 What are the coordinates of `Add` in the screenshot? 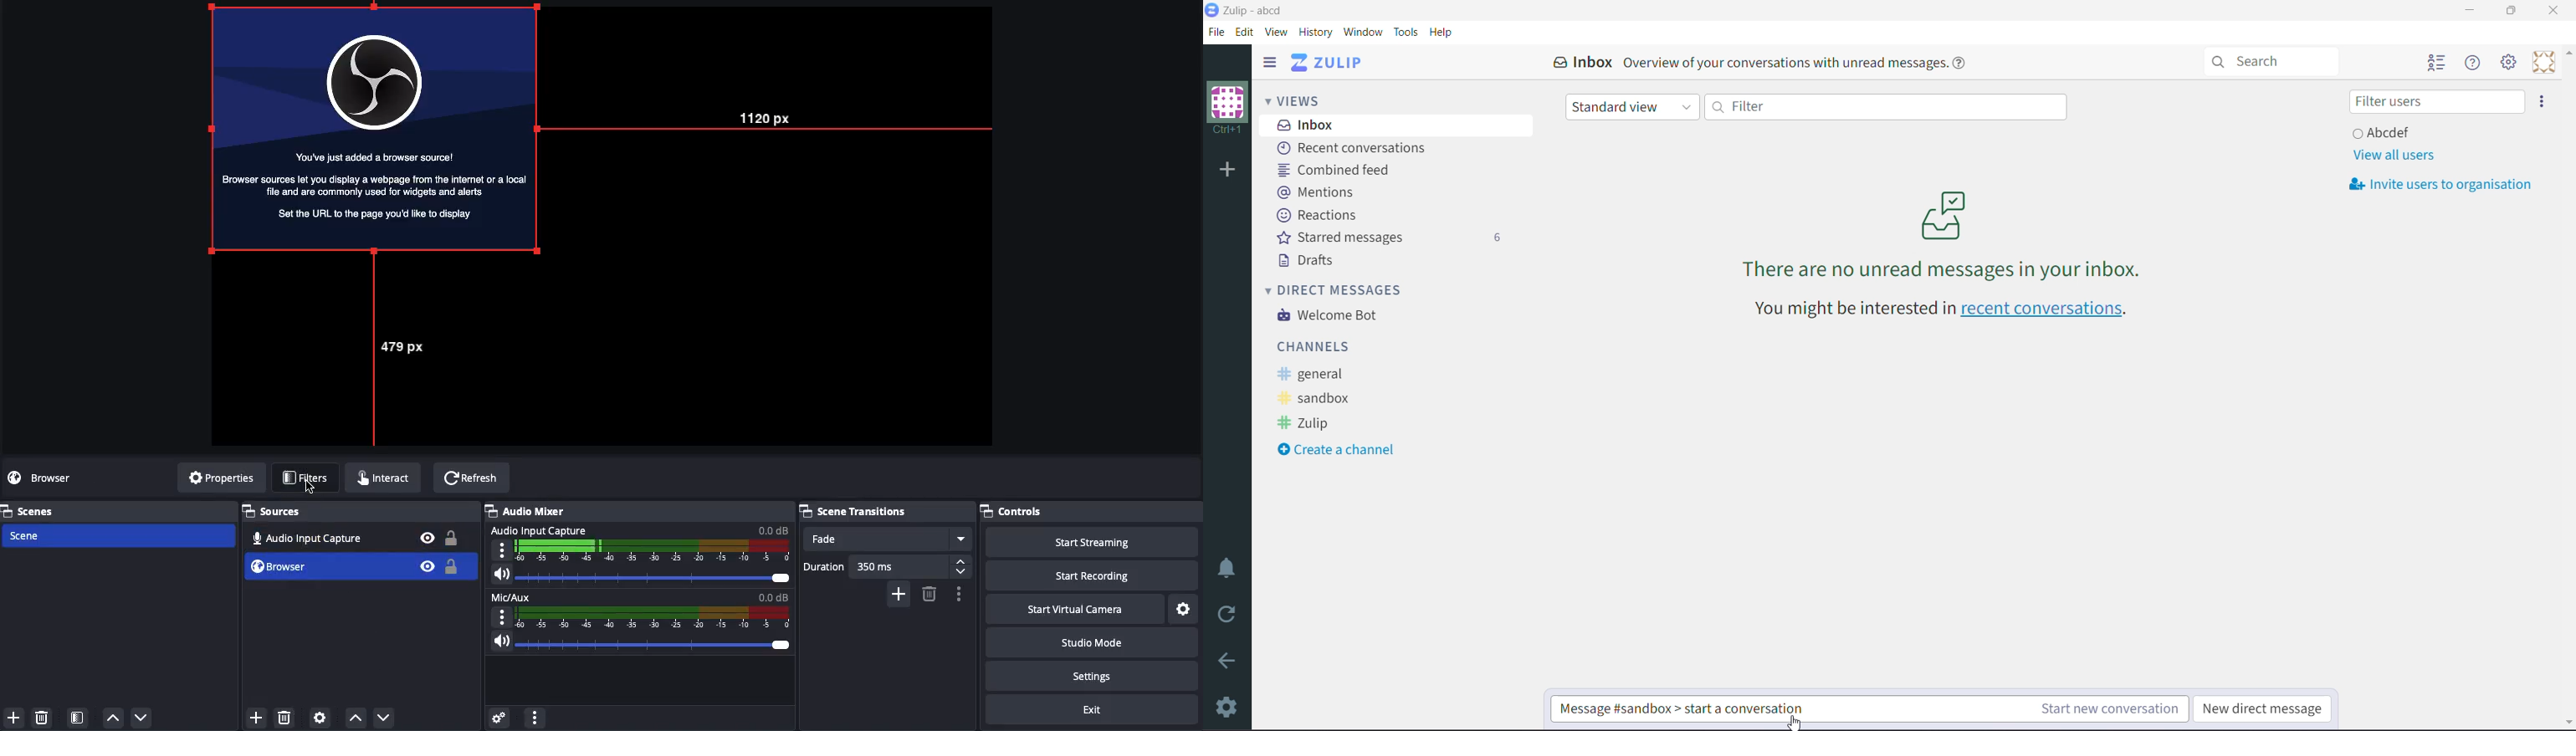 It's located at (13, 719).